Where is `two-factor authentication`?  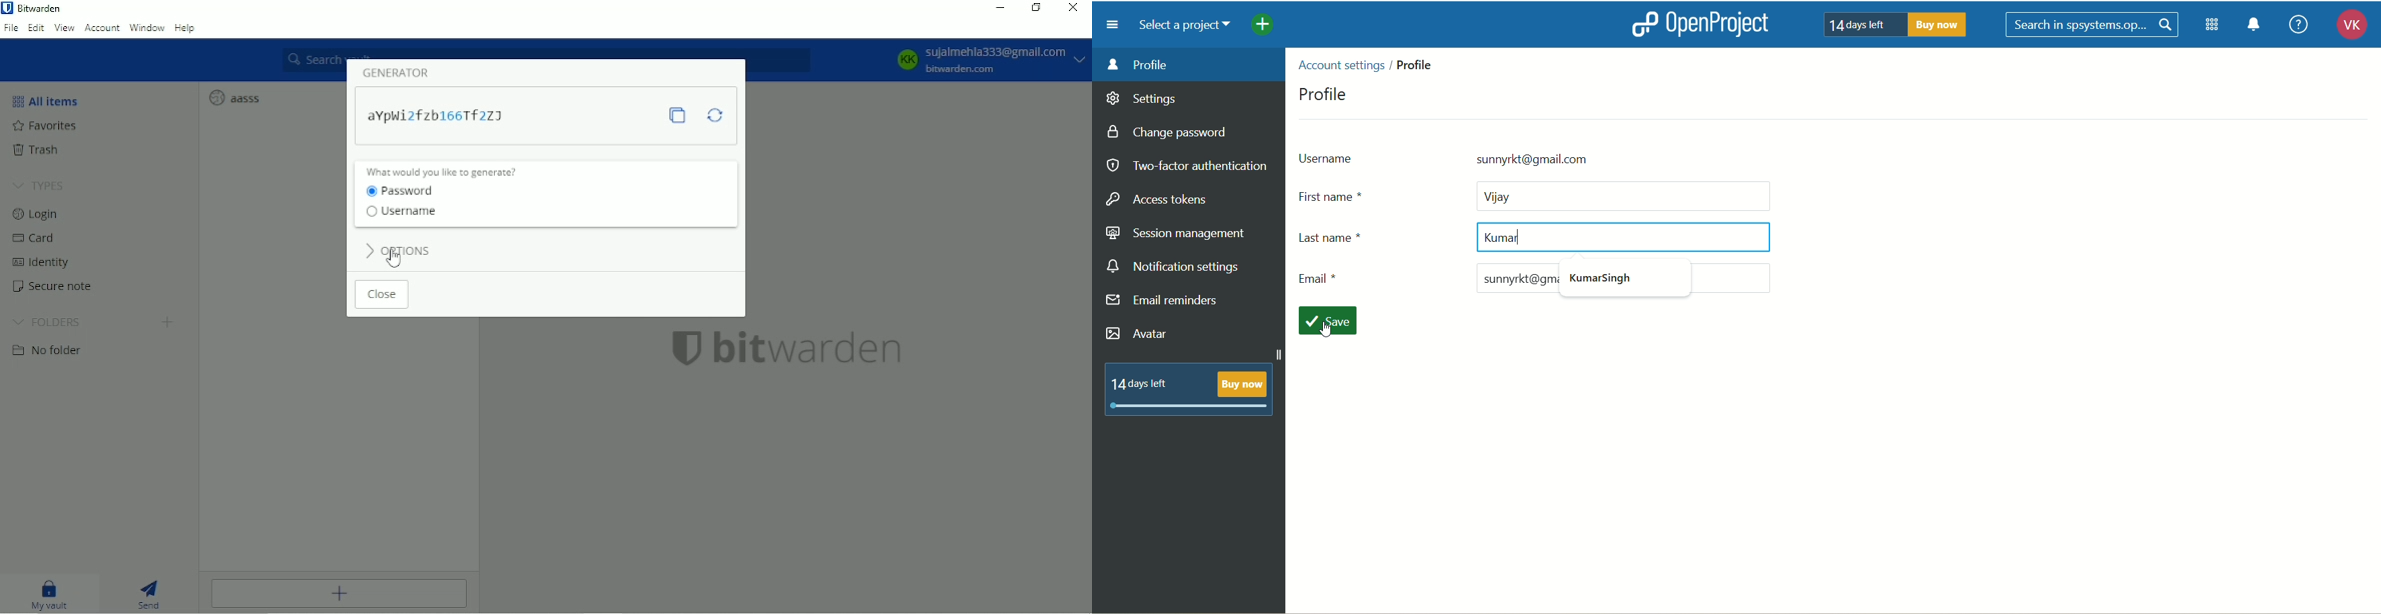 two-factor authentication is located at coordinates (1186, 166).